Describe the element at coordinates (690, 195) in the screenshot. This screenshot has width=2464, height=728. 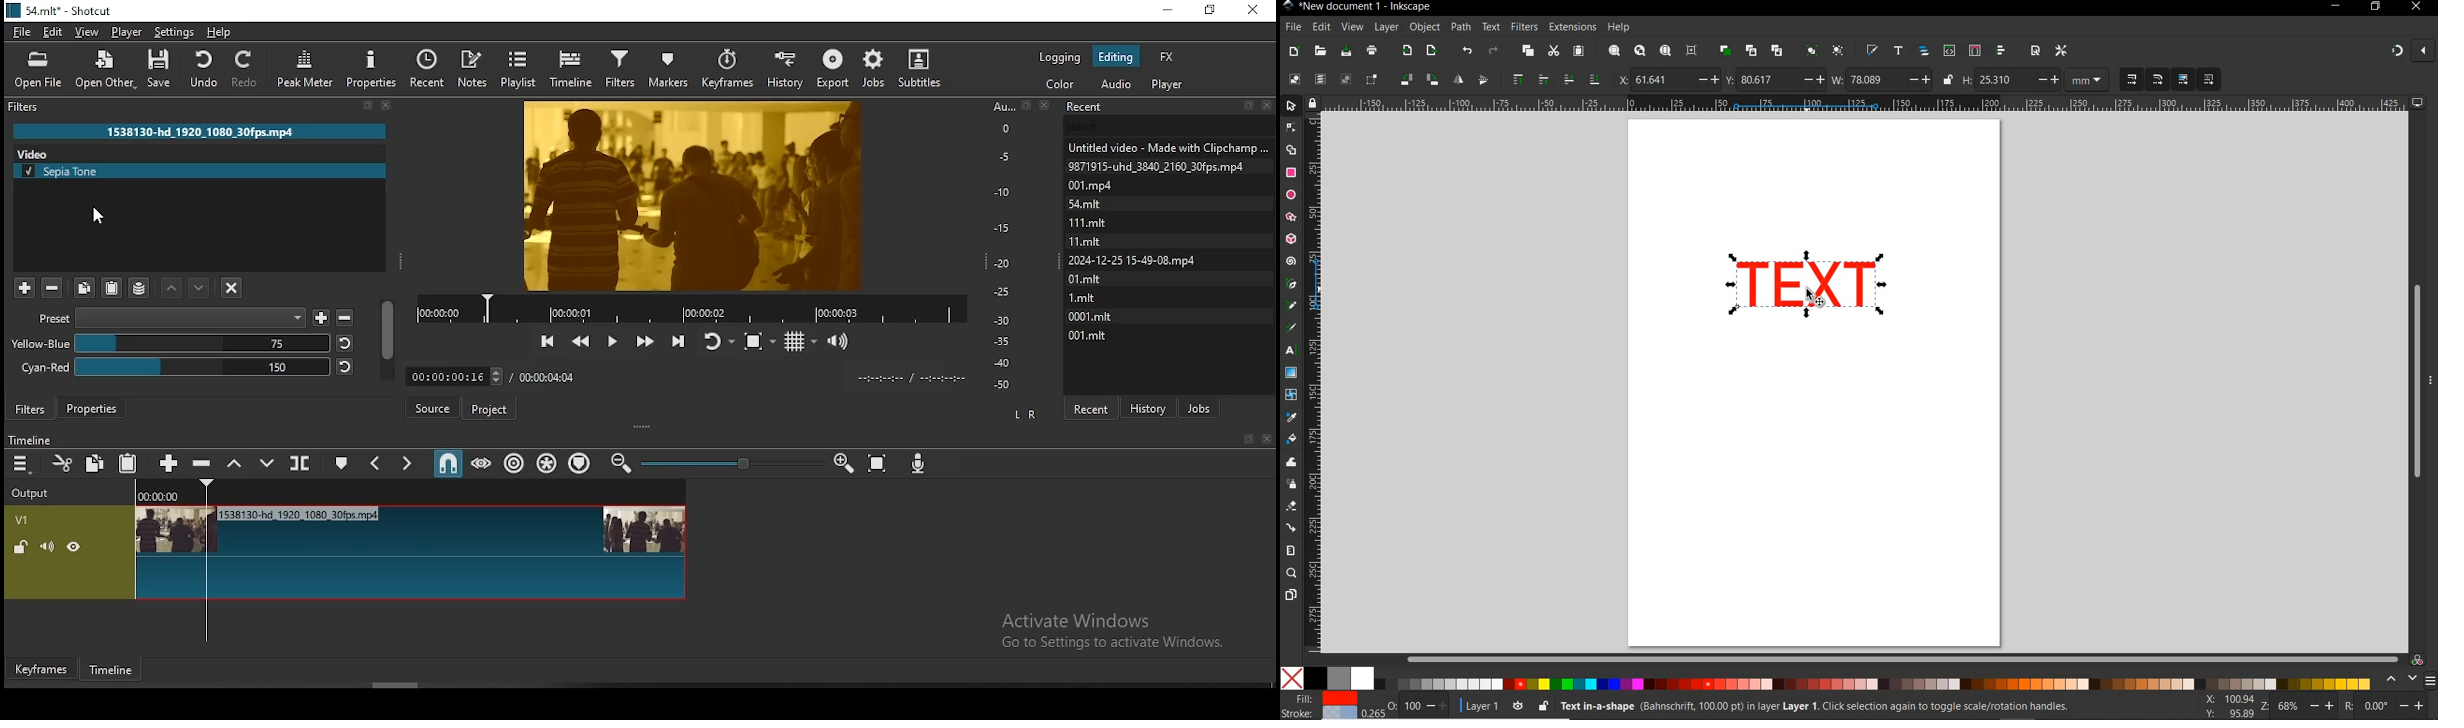
I see `video preview` at that location.